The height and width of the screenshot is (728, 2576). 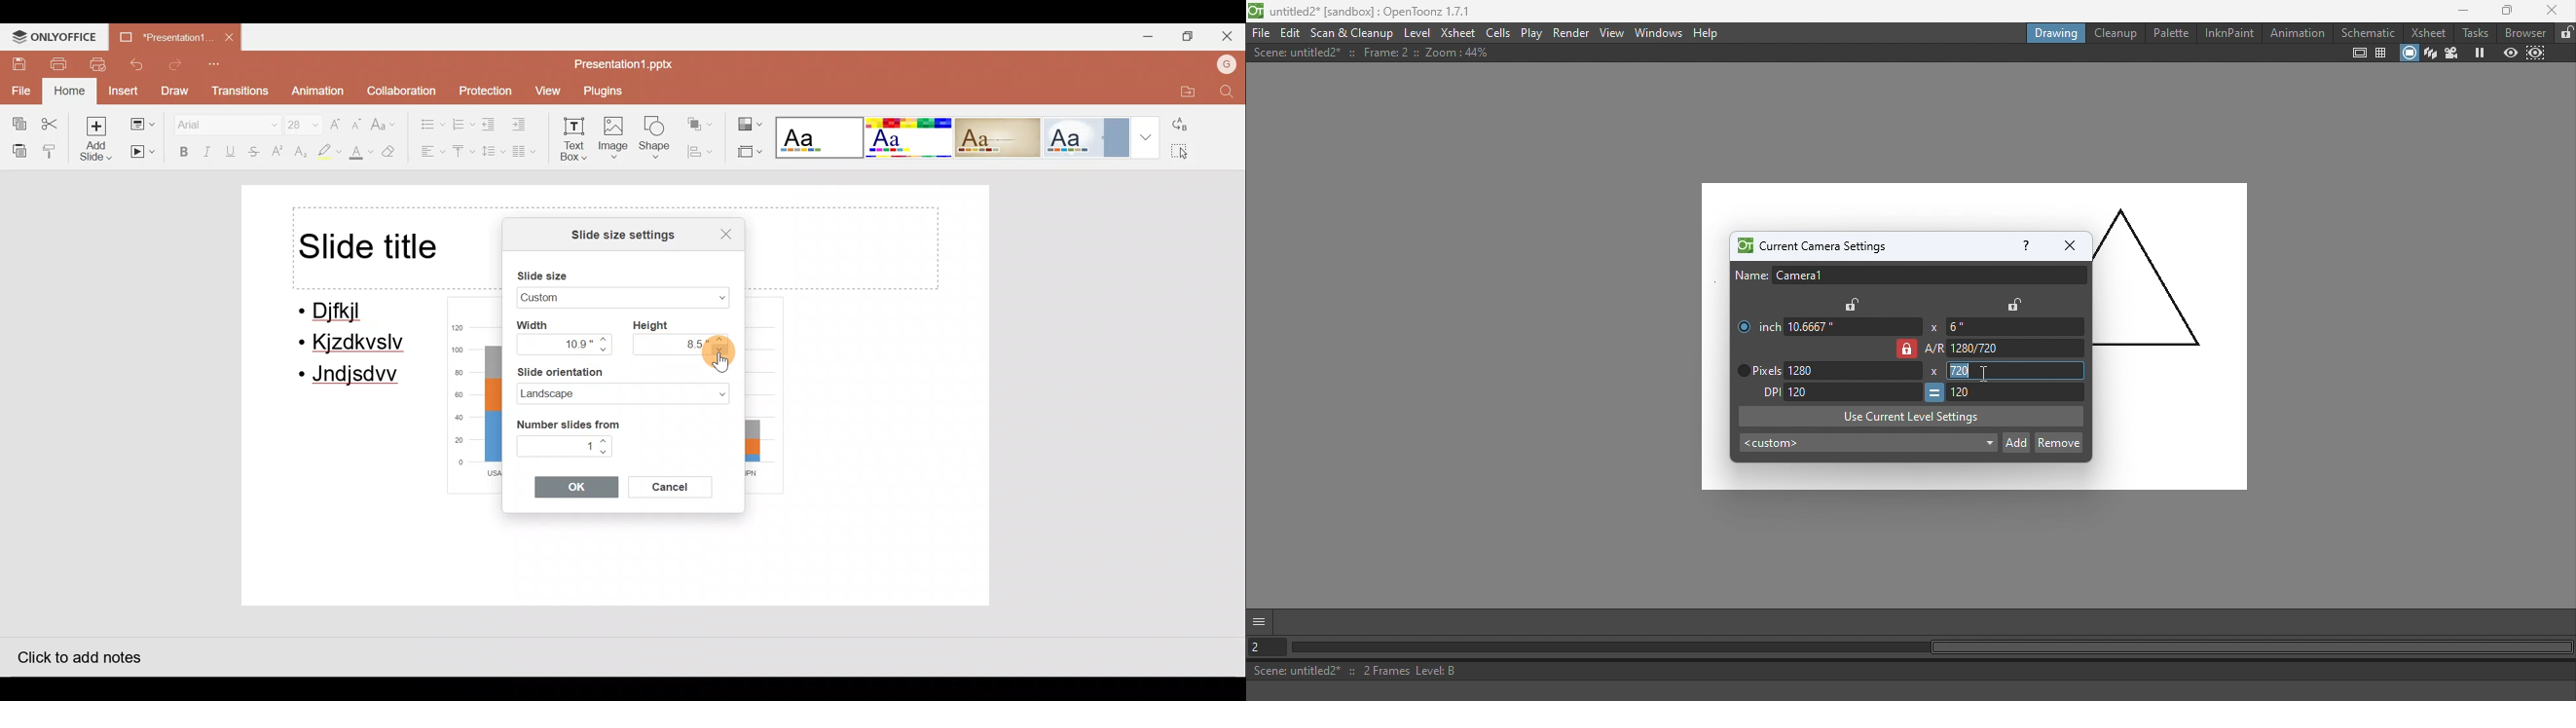 I want to click on 8.5, so click(x=673, y=343).